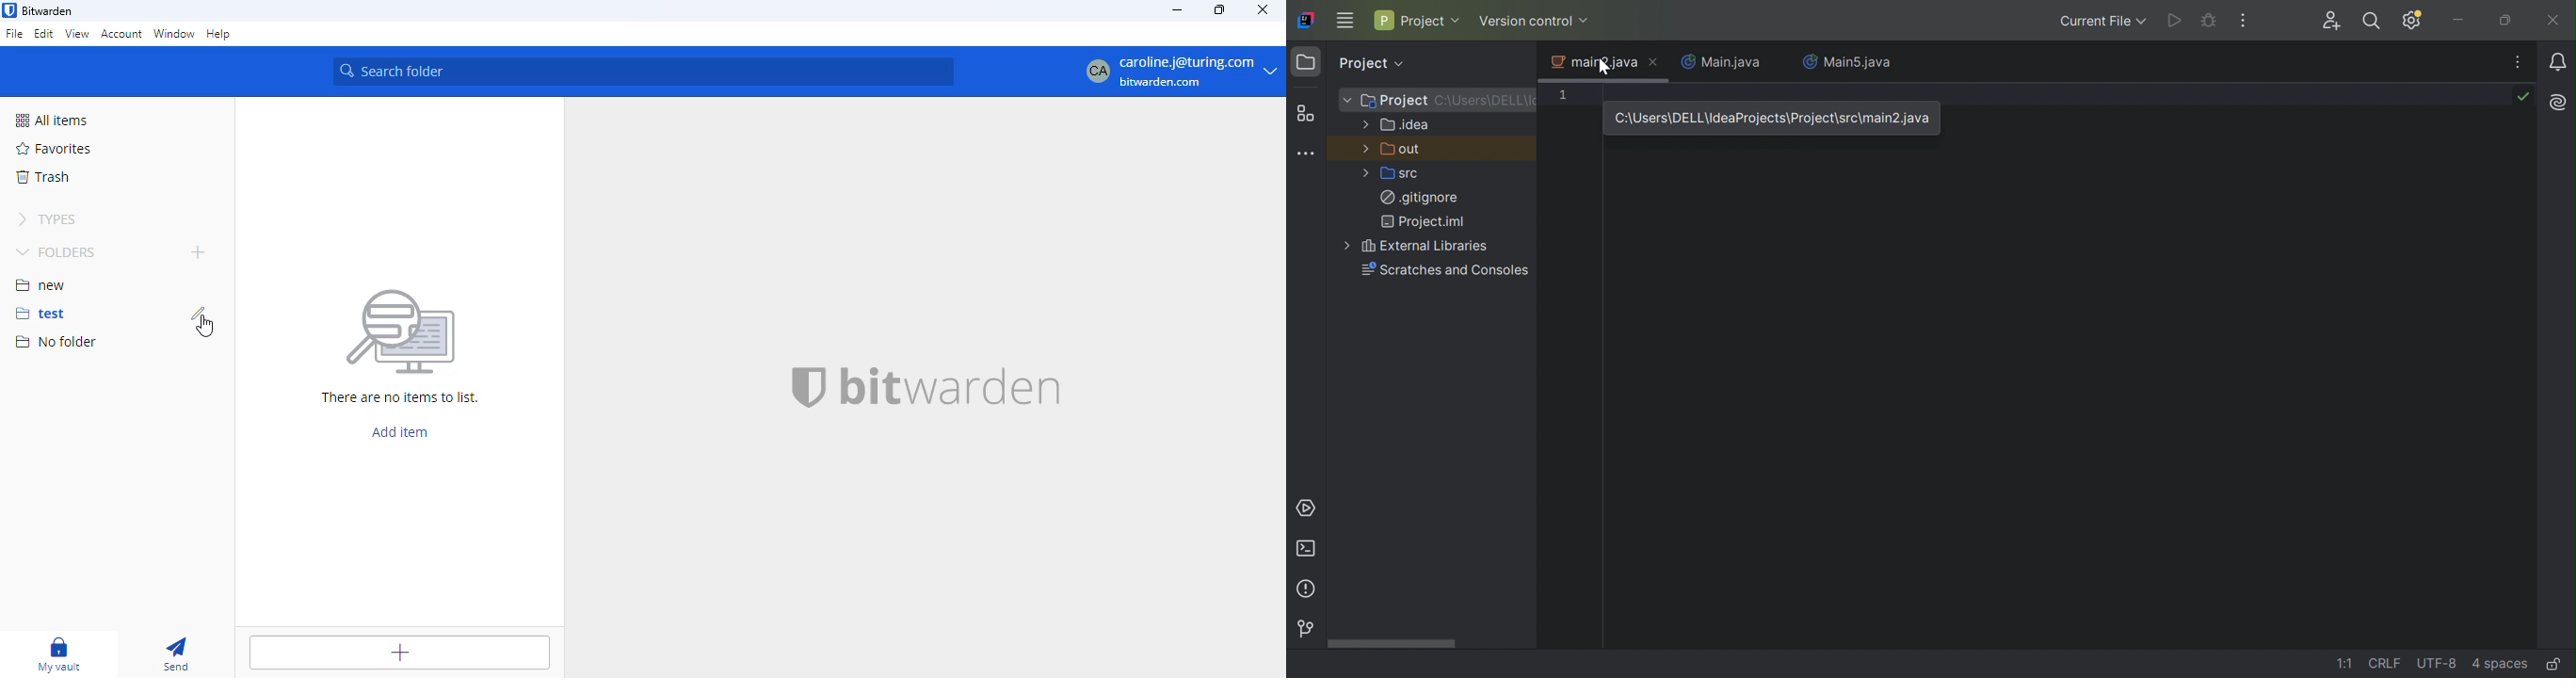 This screenshot has height=700, width=2576. Describe the element at coordinates (1180, 73) in the screenshot. I see `profile` at that location.